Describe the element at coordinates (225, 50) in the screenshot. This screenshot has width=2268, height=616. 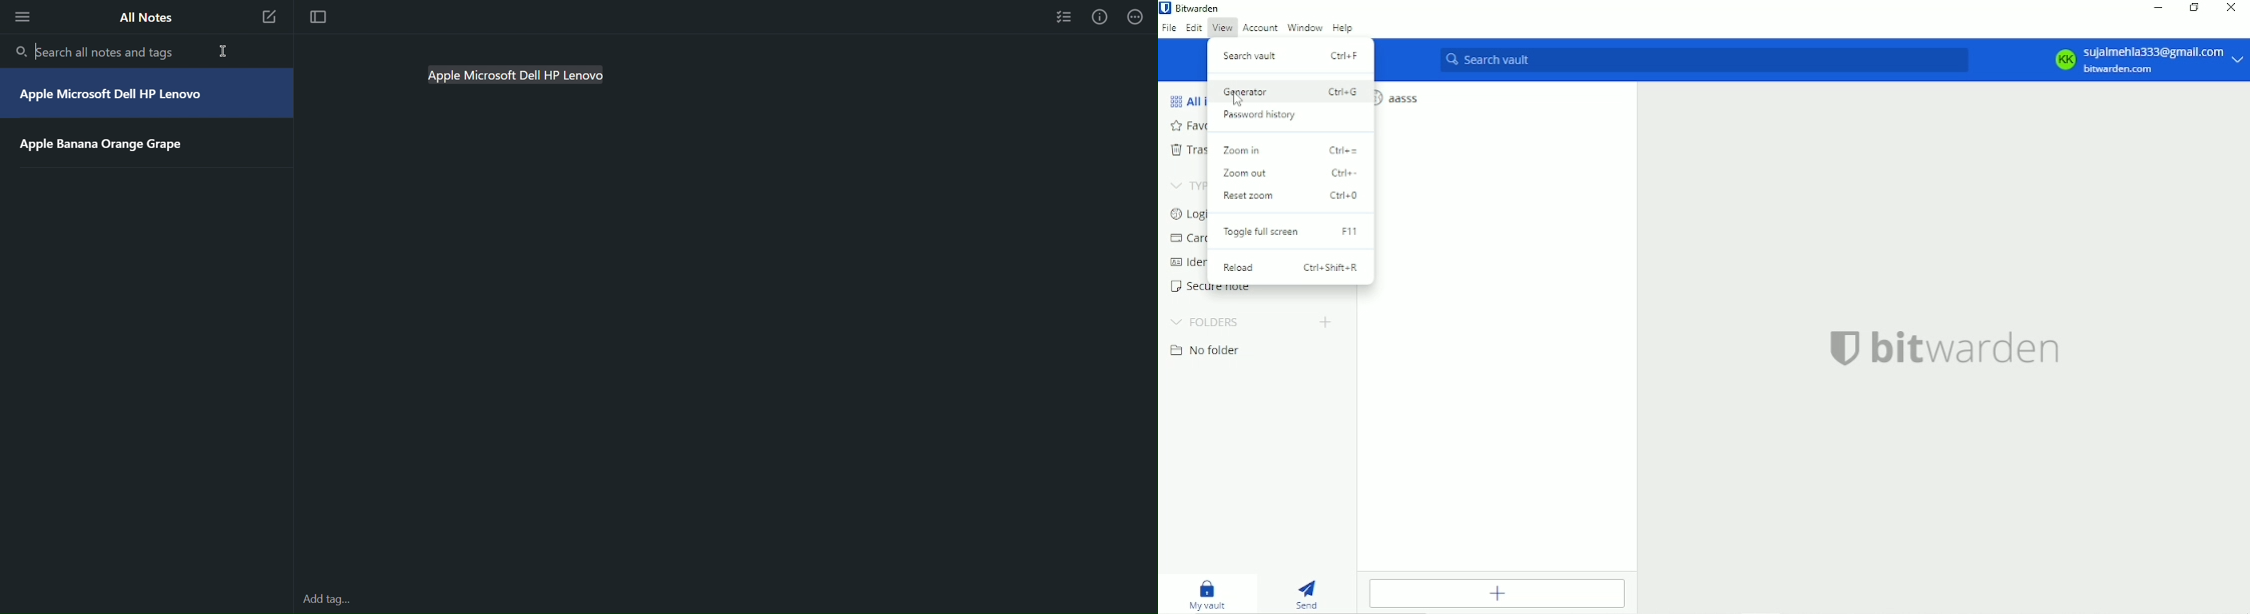
I see `cursor` at that location.